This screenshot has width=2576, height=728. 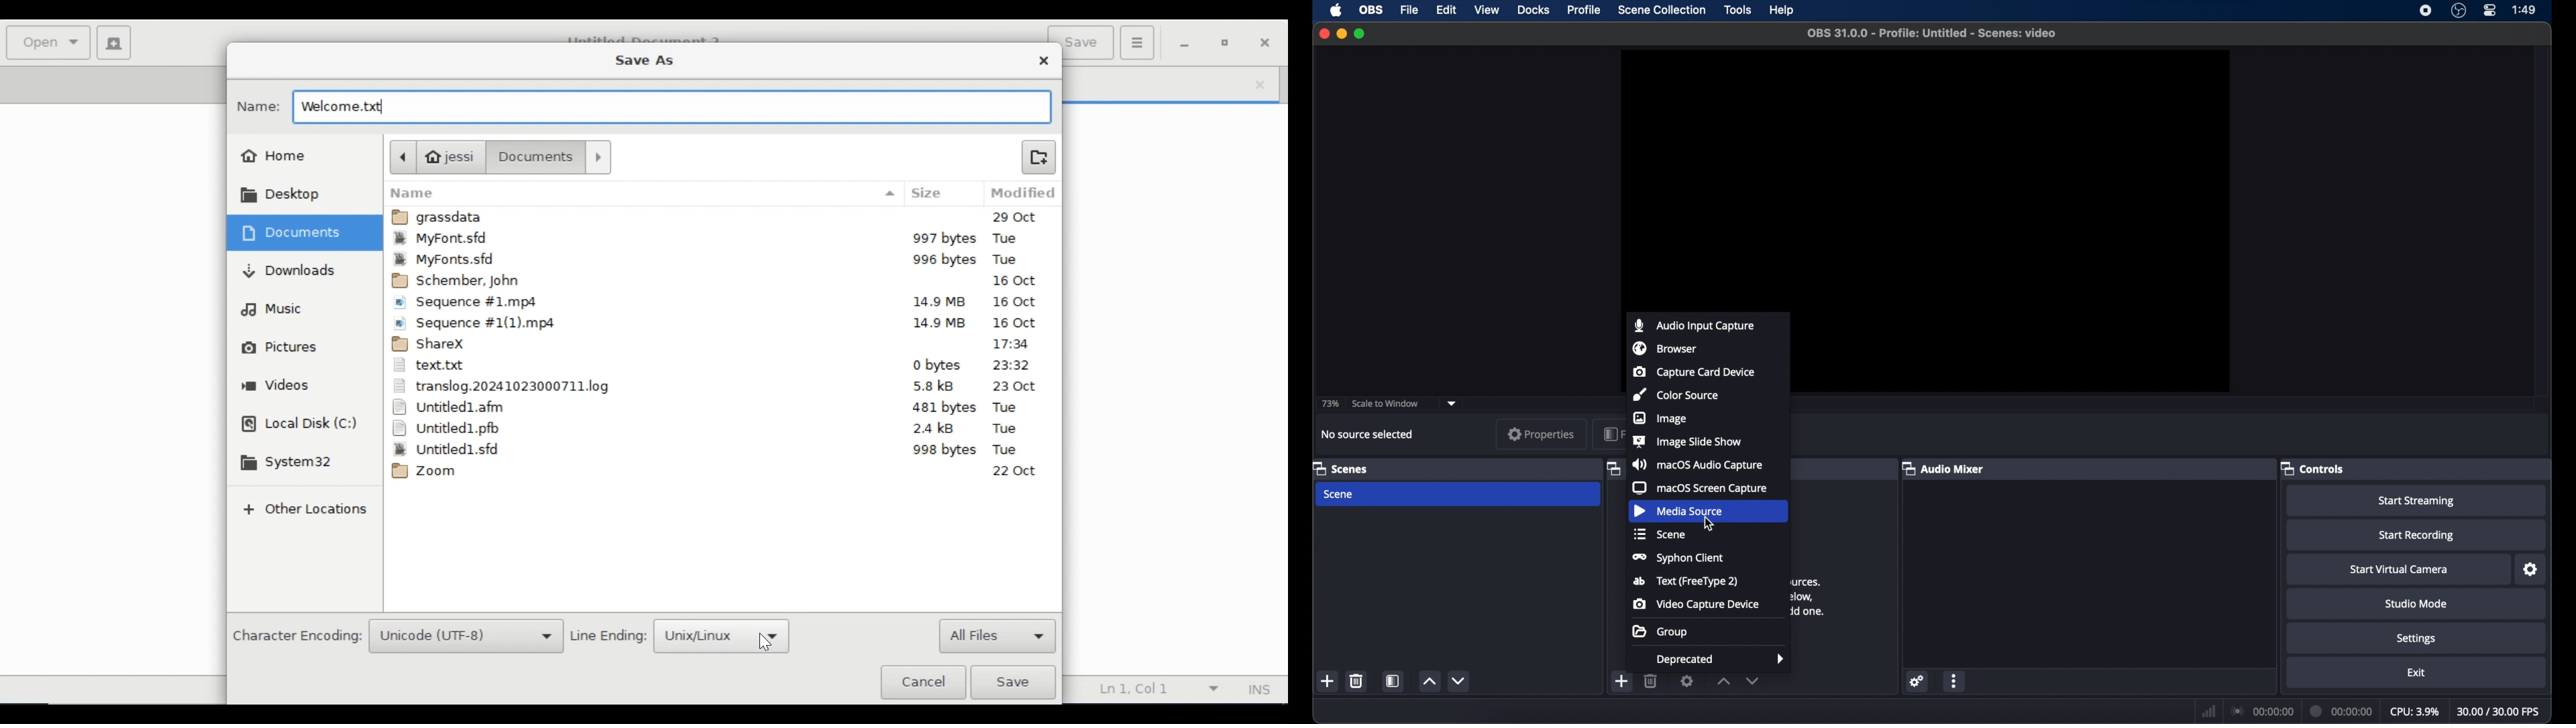 I want to click on start recording, so click(x=2418, y=535).